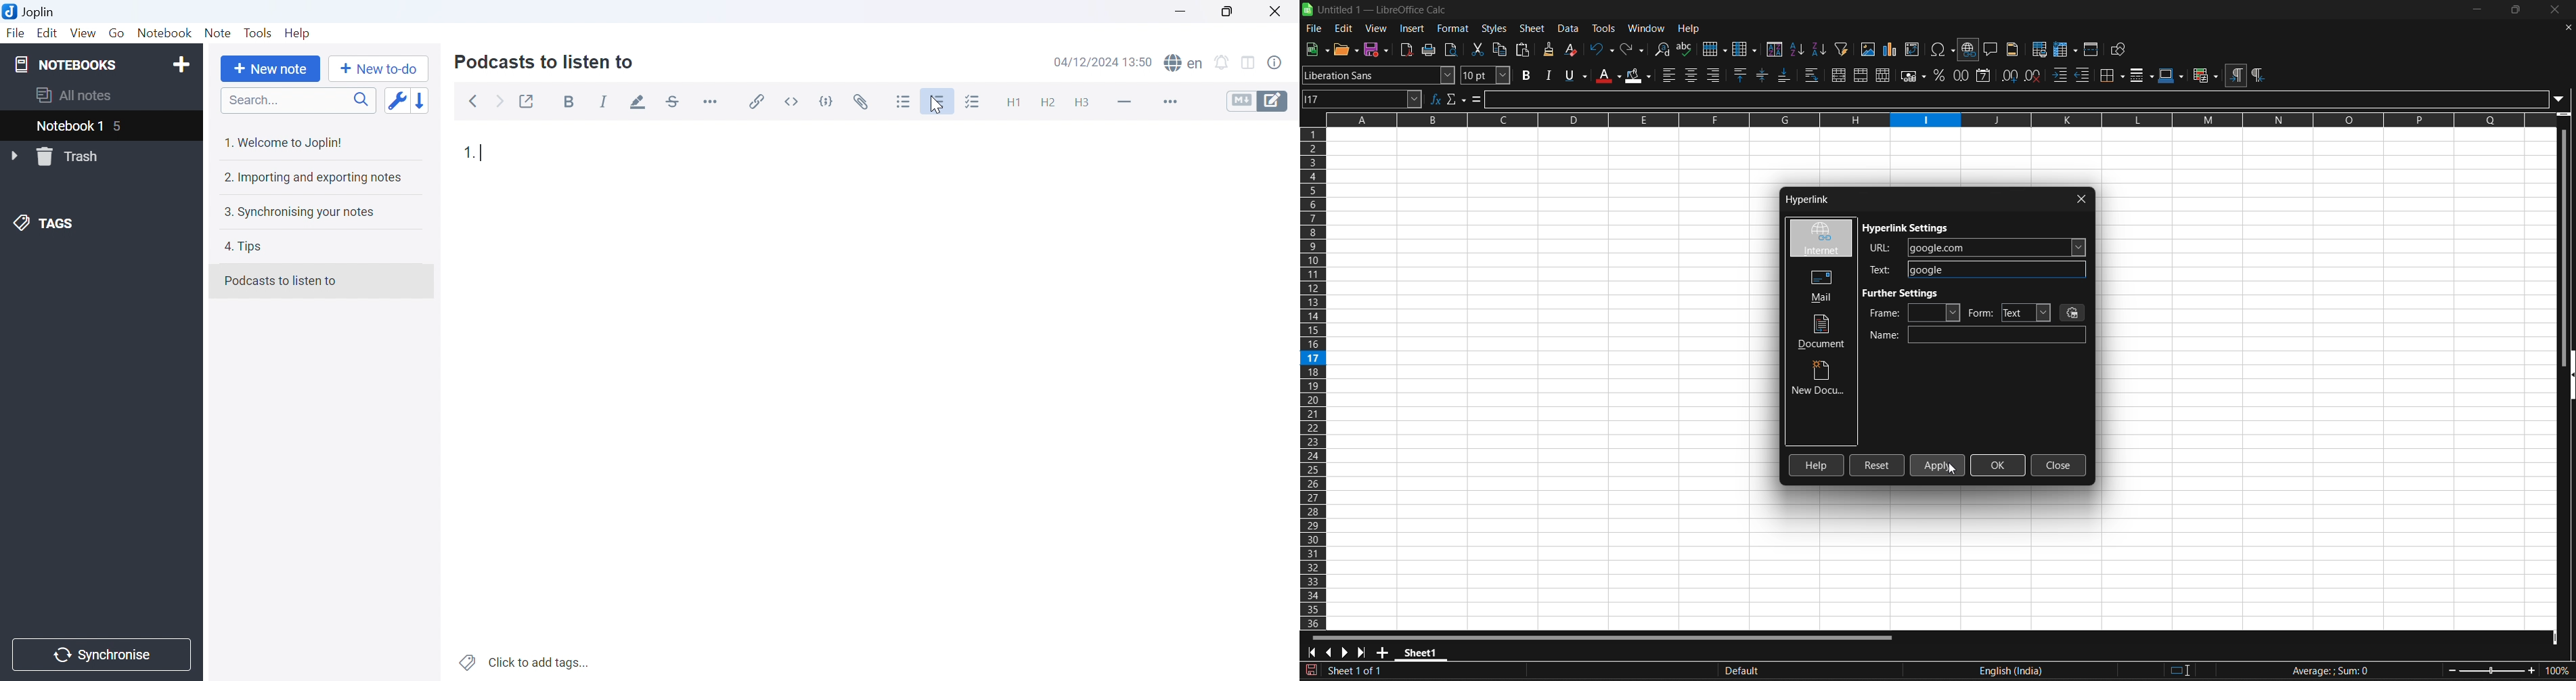  What do you see at coordinates (712, 101) in the screenshot?
I see `Horizontal` at bounding box center [712, 101].